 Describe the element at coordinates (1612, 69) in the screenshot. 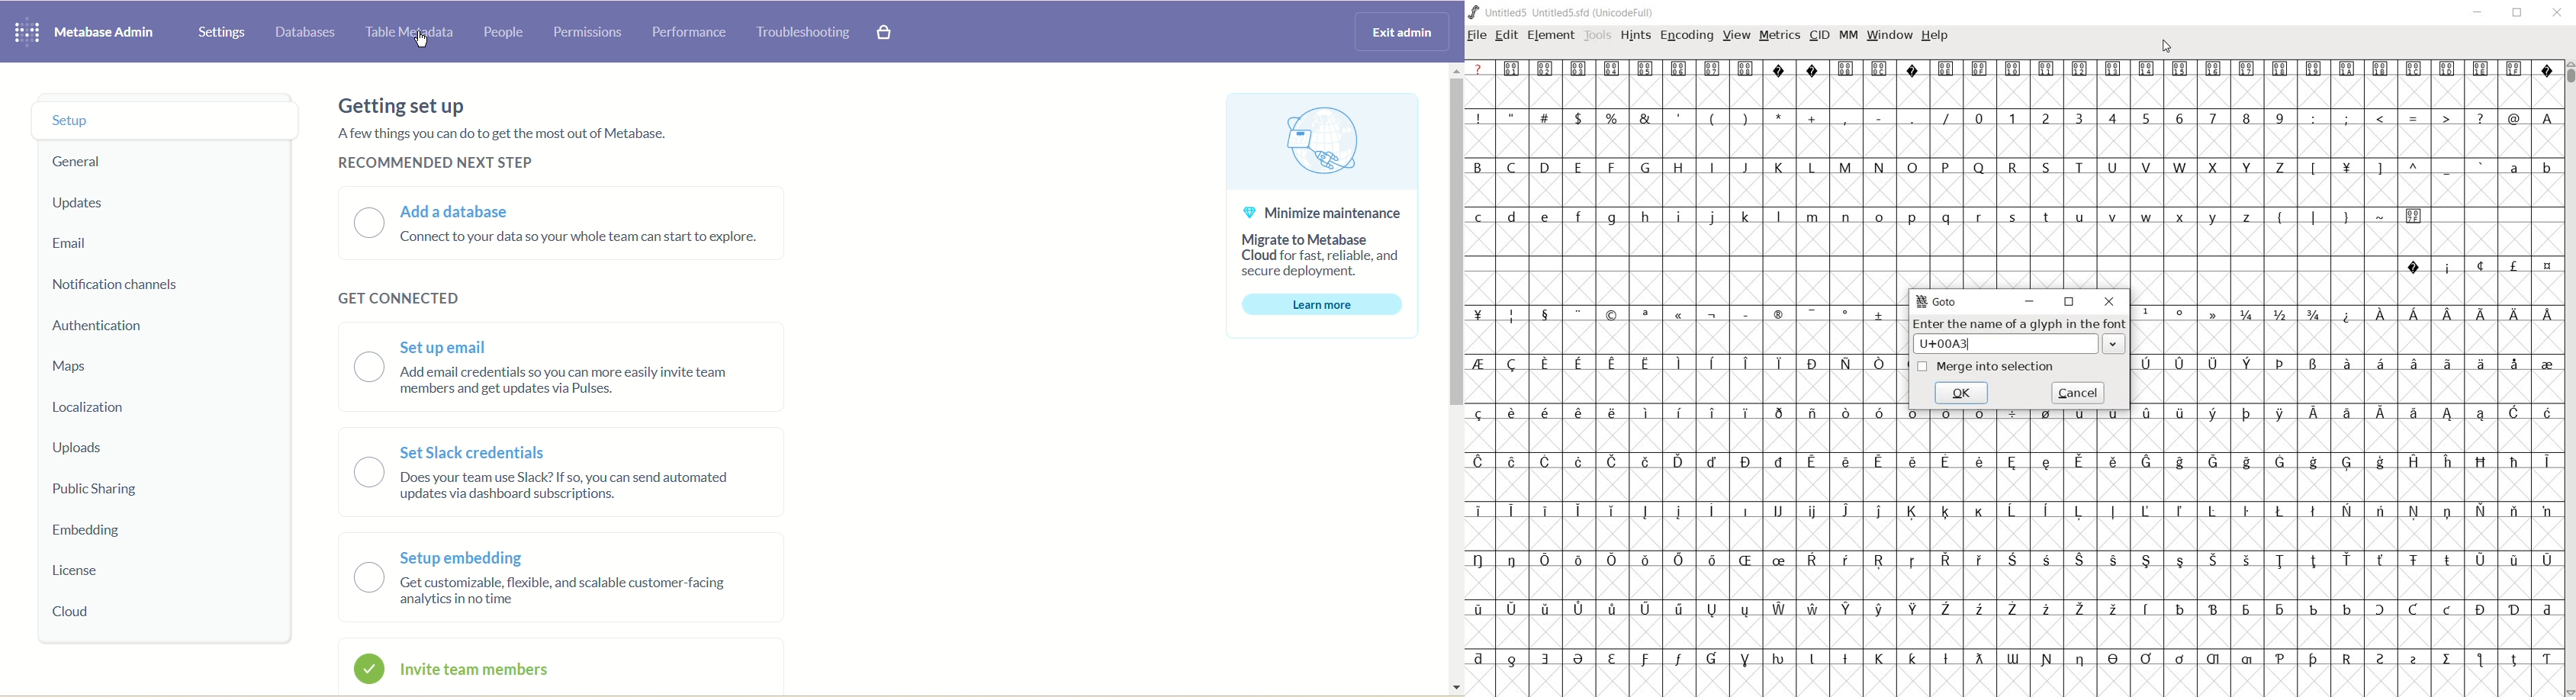

I see `Symbol` at that location.